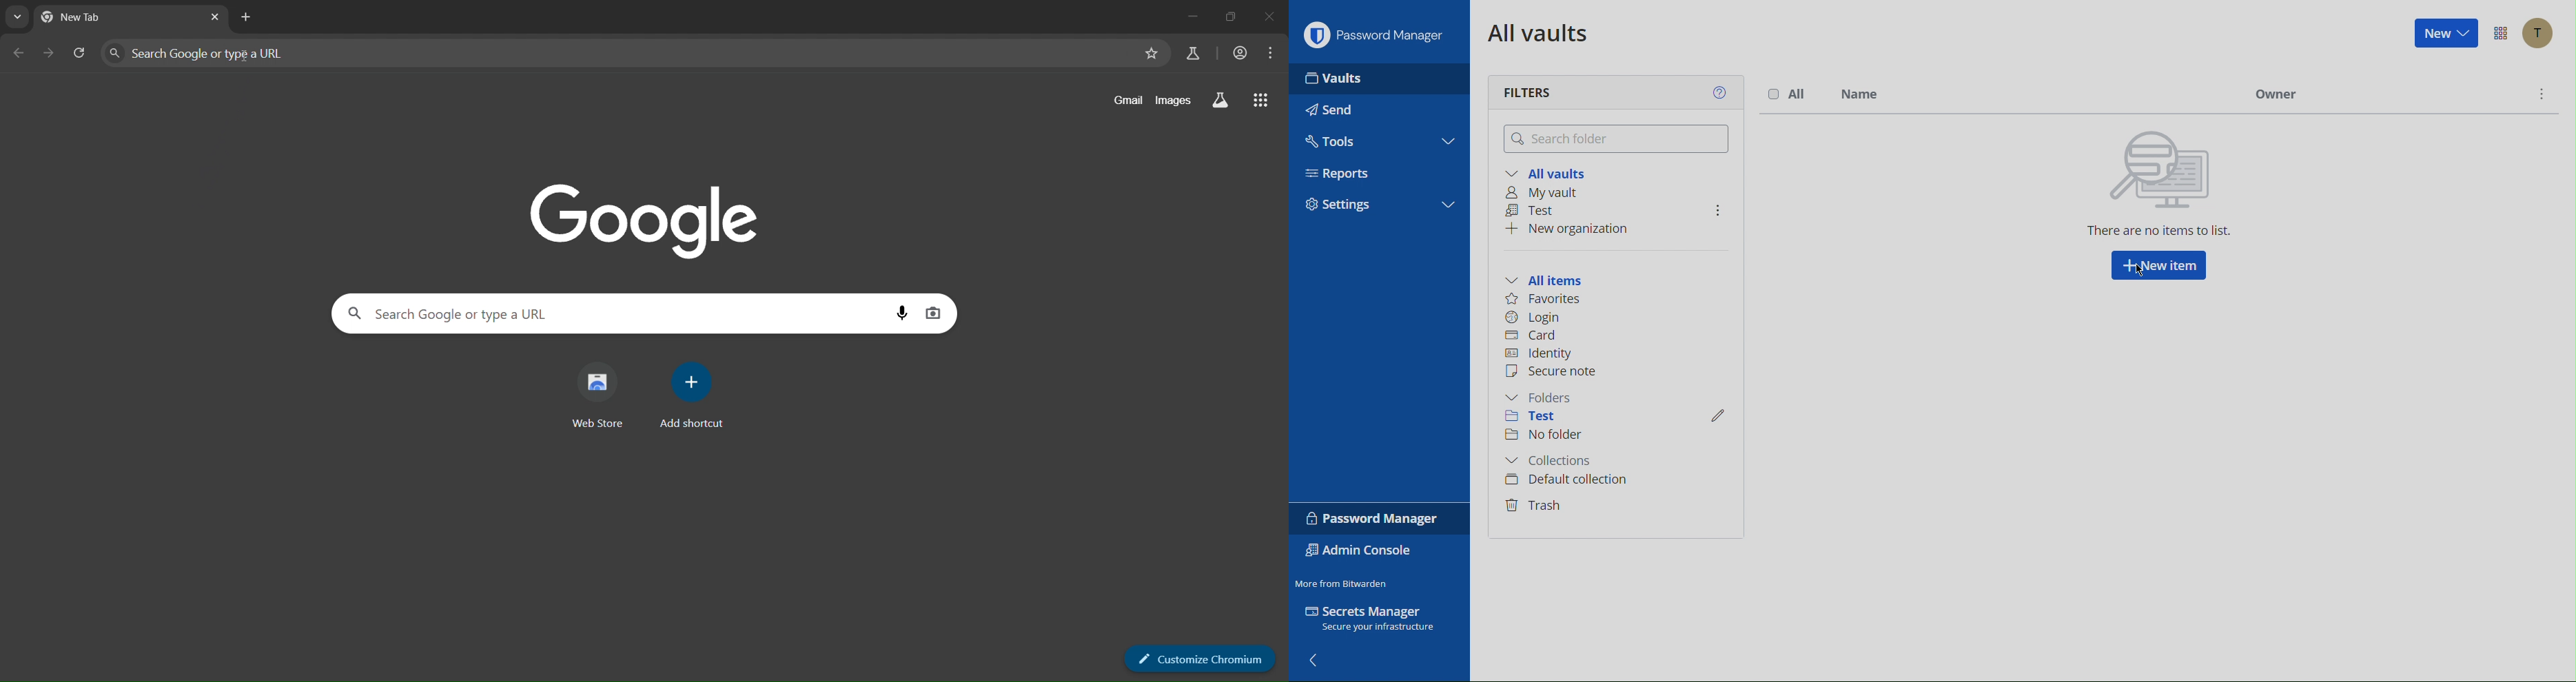 Image resolution: width=2576 pixels, height=700 pixels. I want to click on New, so click(2445, 32).